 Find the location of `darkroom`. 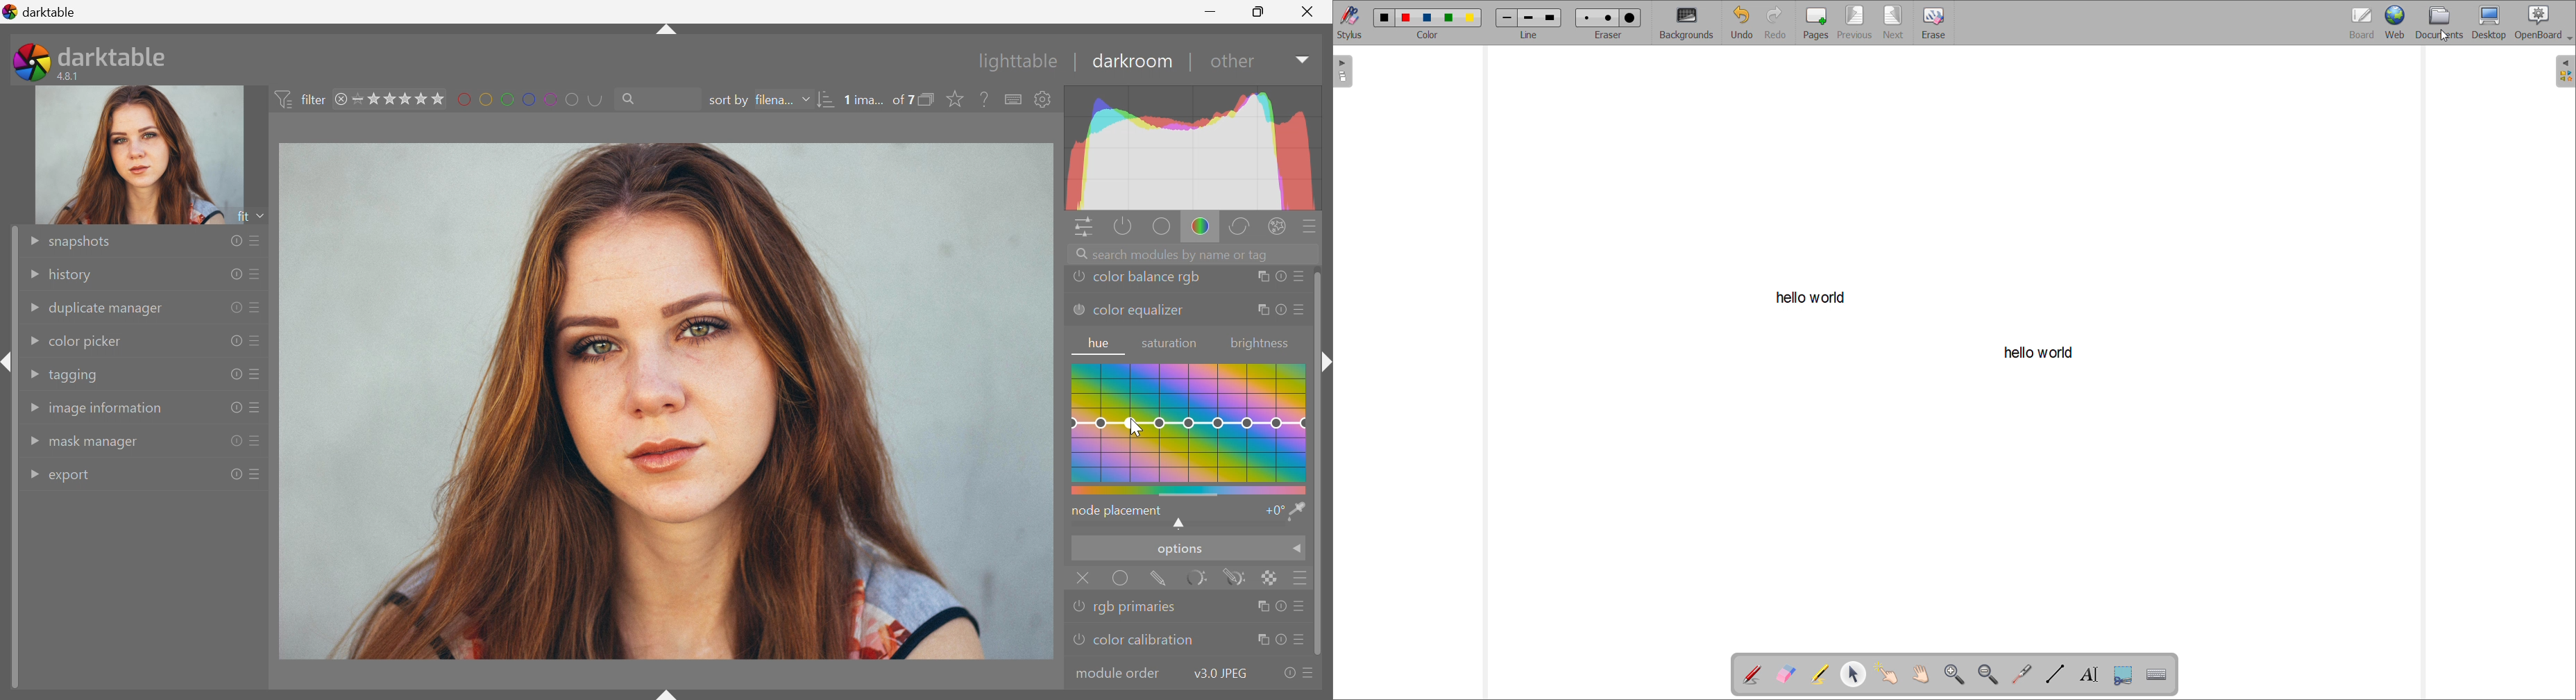

darkroom is located at coordinates (1133, 61).